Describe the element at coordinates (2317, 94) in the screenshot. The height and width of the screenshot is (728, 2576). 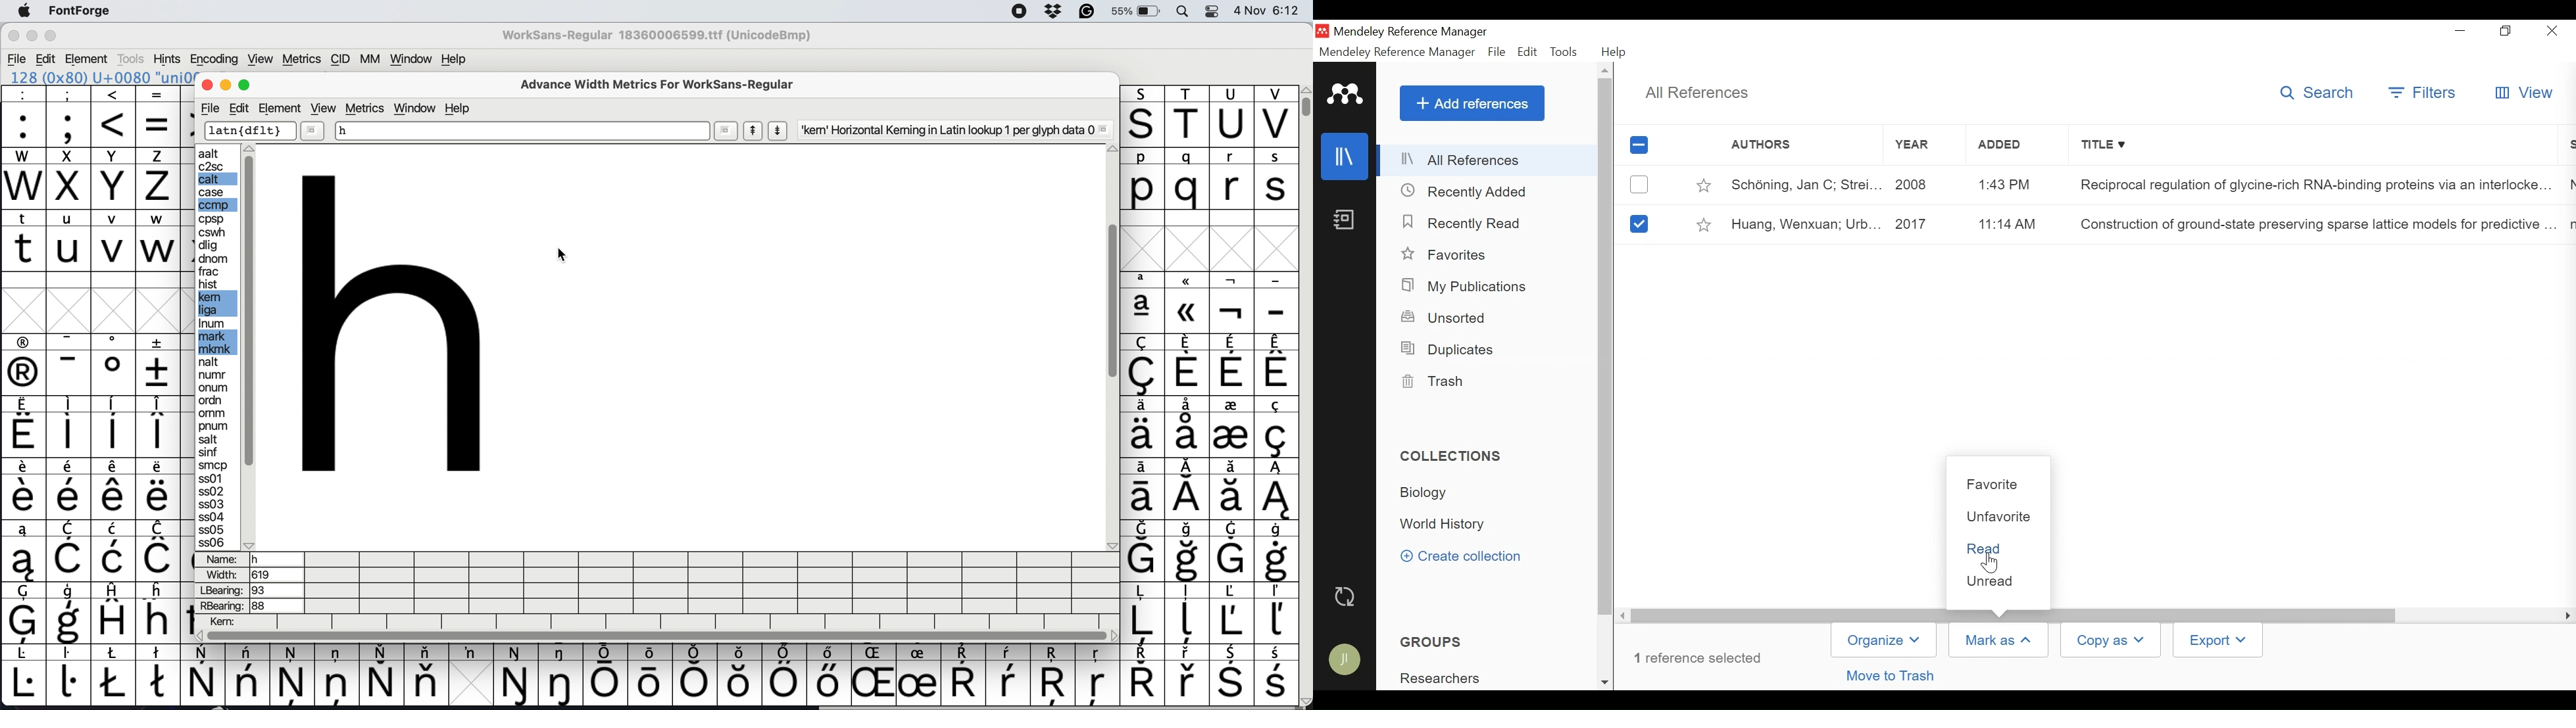
I see `Search` at that location.